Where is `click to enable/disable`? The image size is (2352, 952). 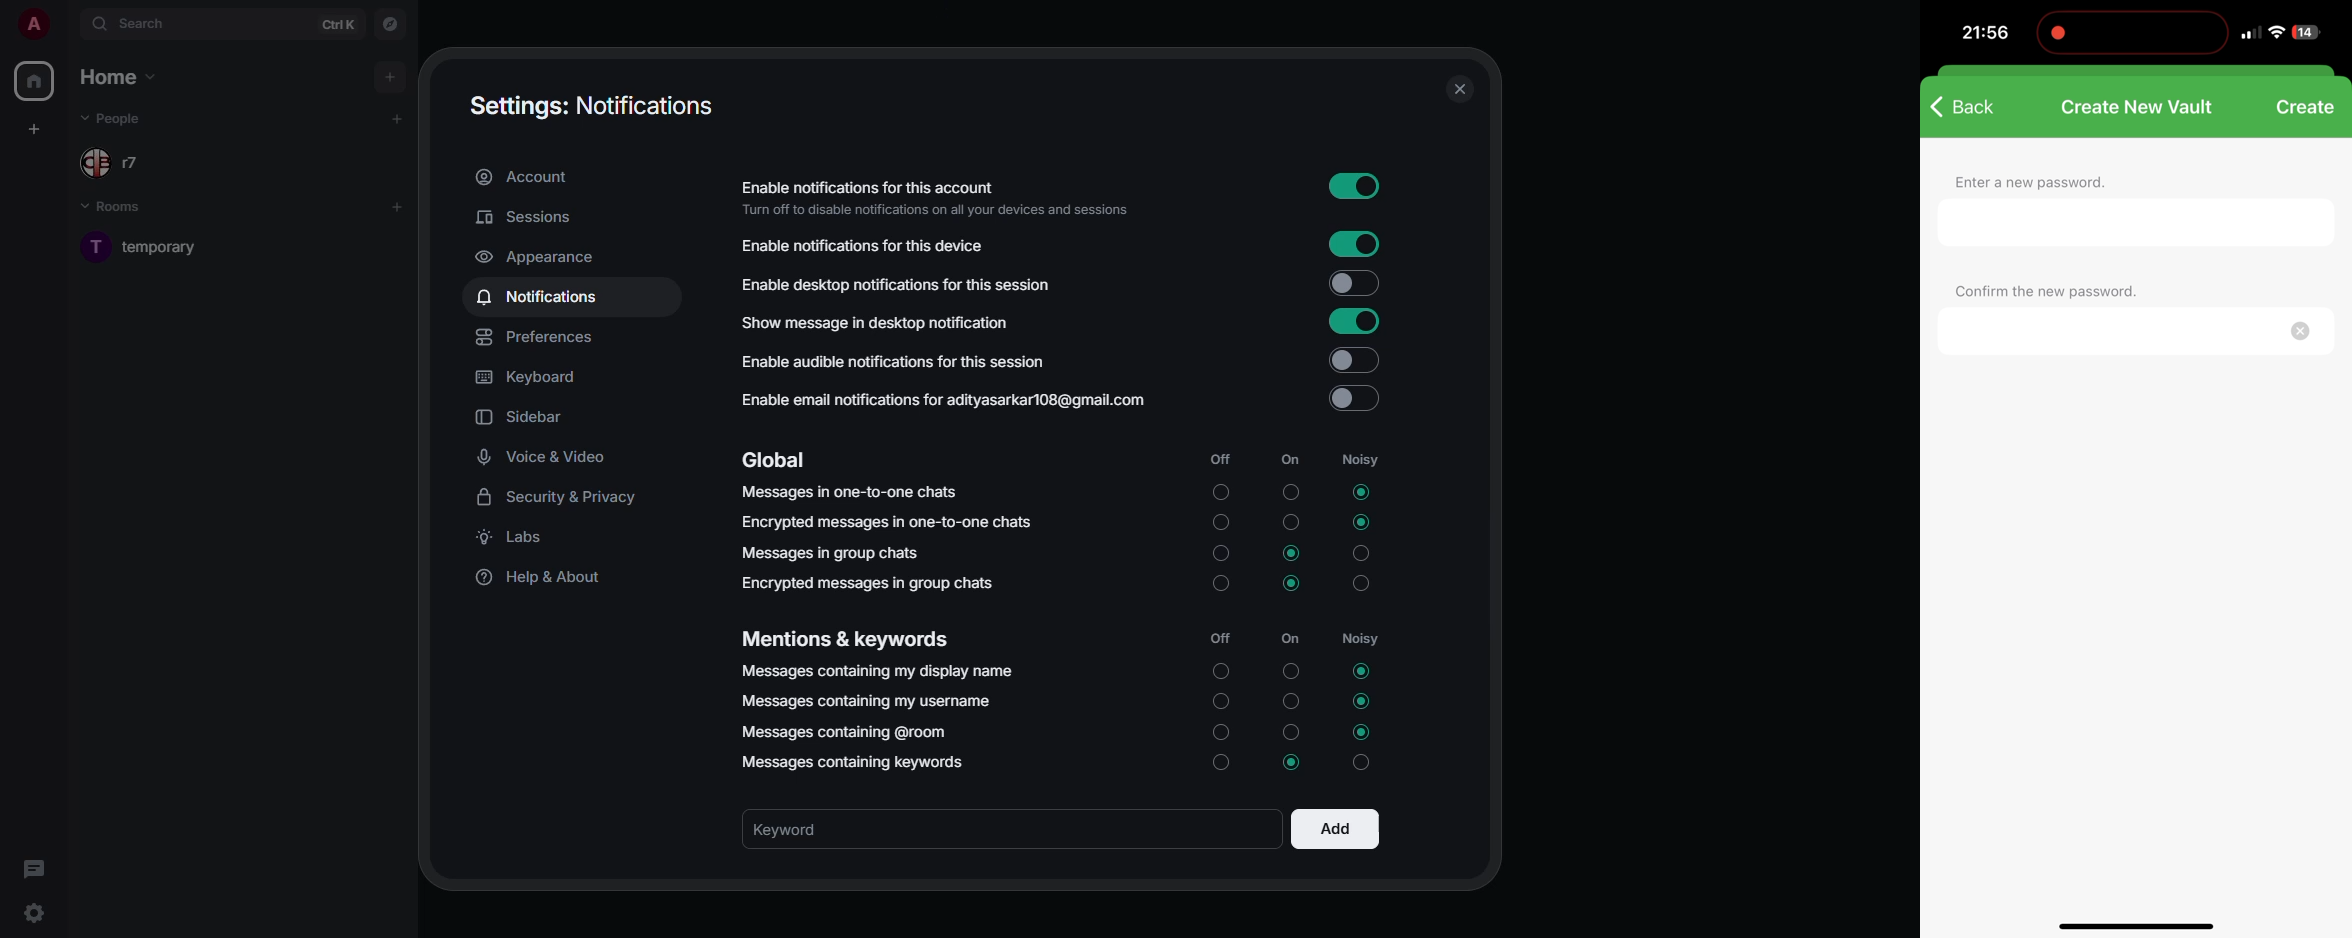 click to enable/disable is located at coordinates (1347, 399).